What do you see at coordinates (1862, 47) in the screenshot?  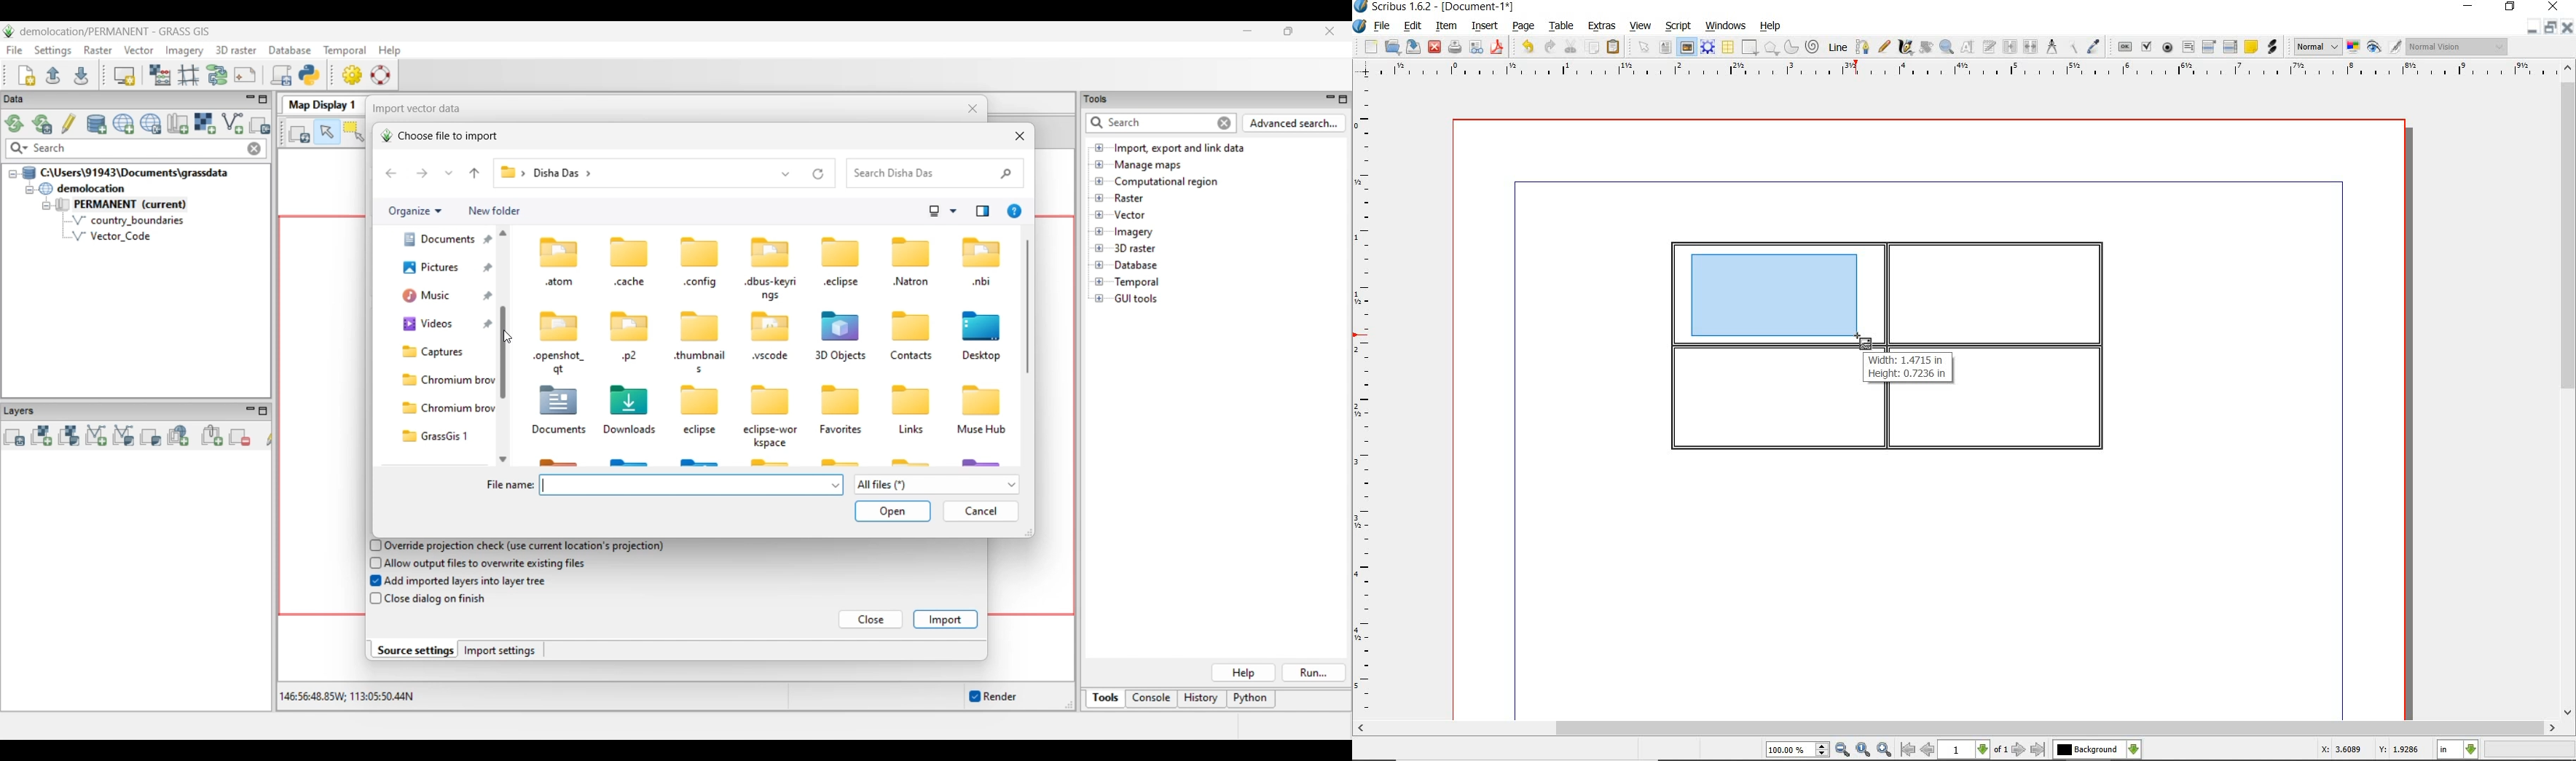 I see `bezier curve` at bounding box center [1862, 47].